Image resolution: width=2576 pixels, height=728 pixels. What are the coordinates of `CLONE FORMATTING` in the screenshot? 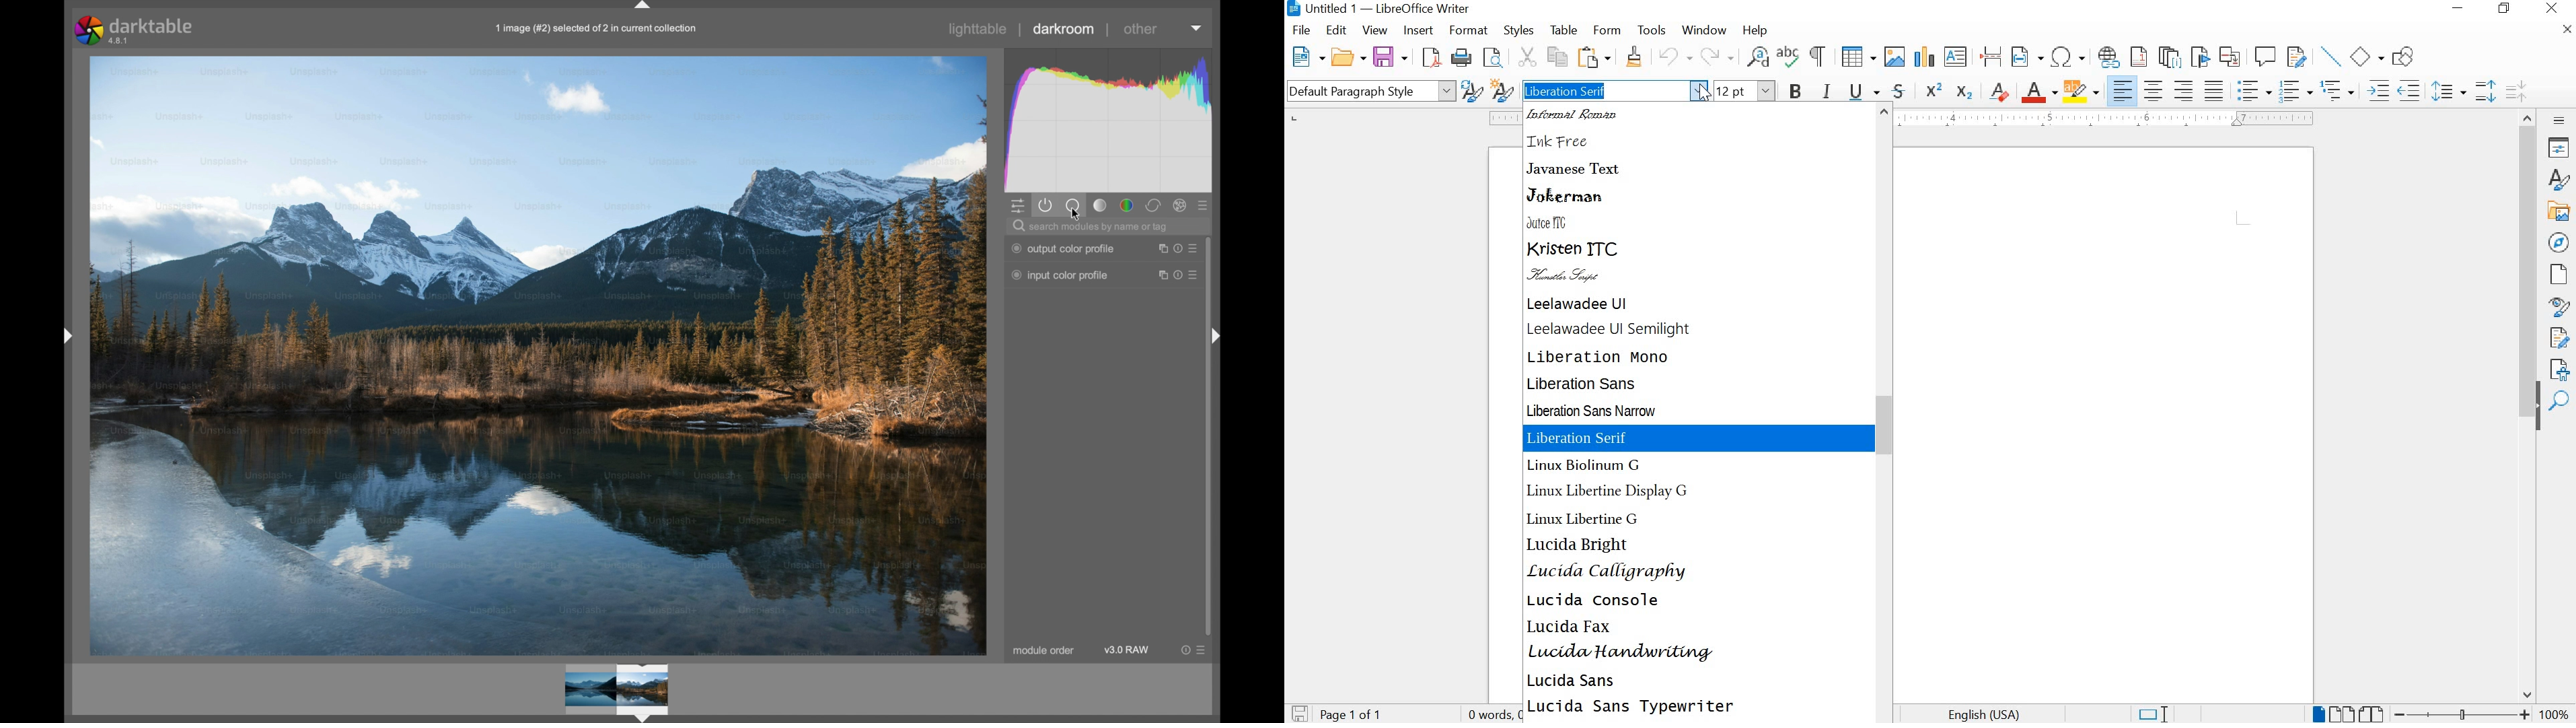 It's located at (1632, 57).